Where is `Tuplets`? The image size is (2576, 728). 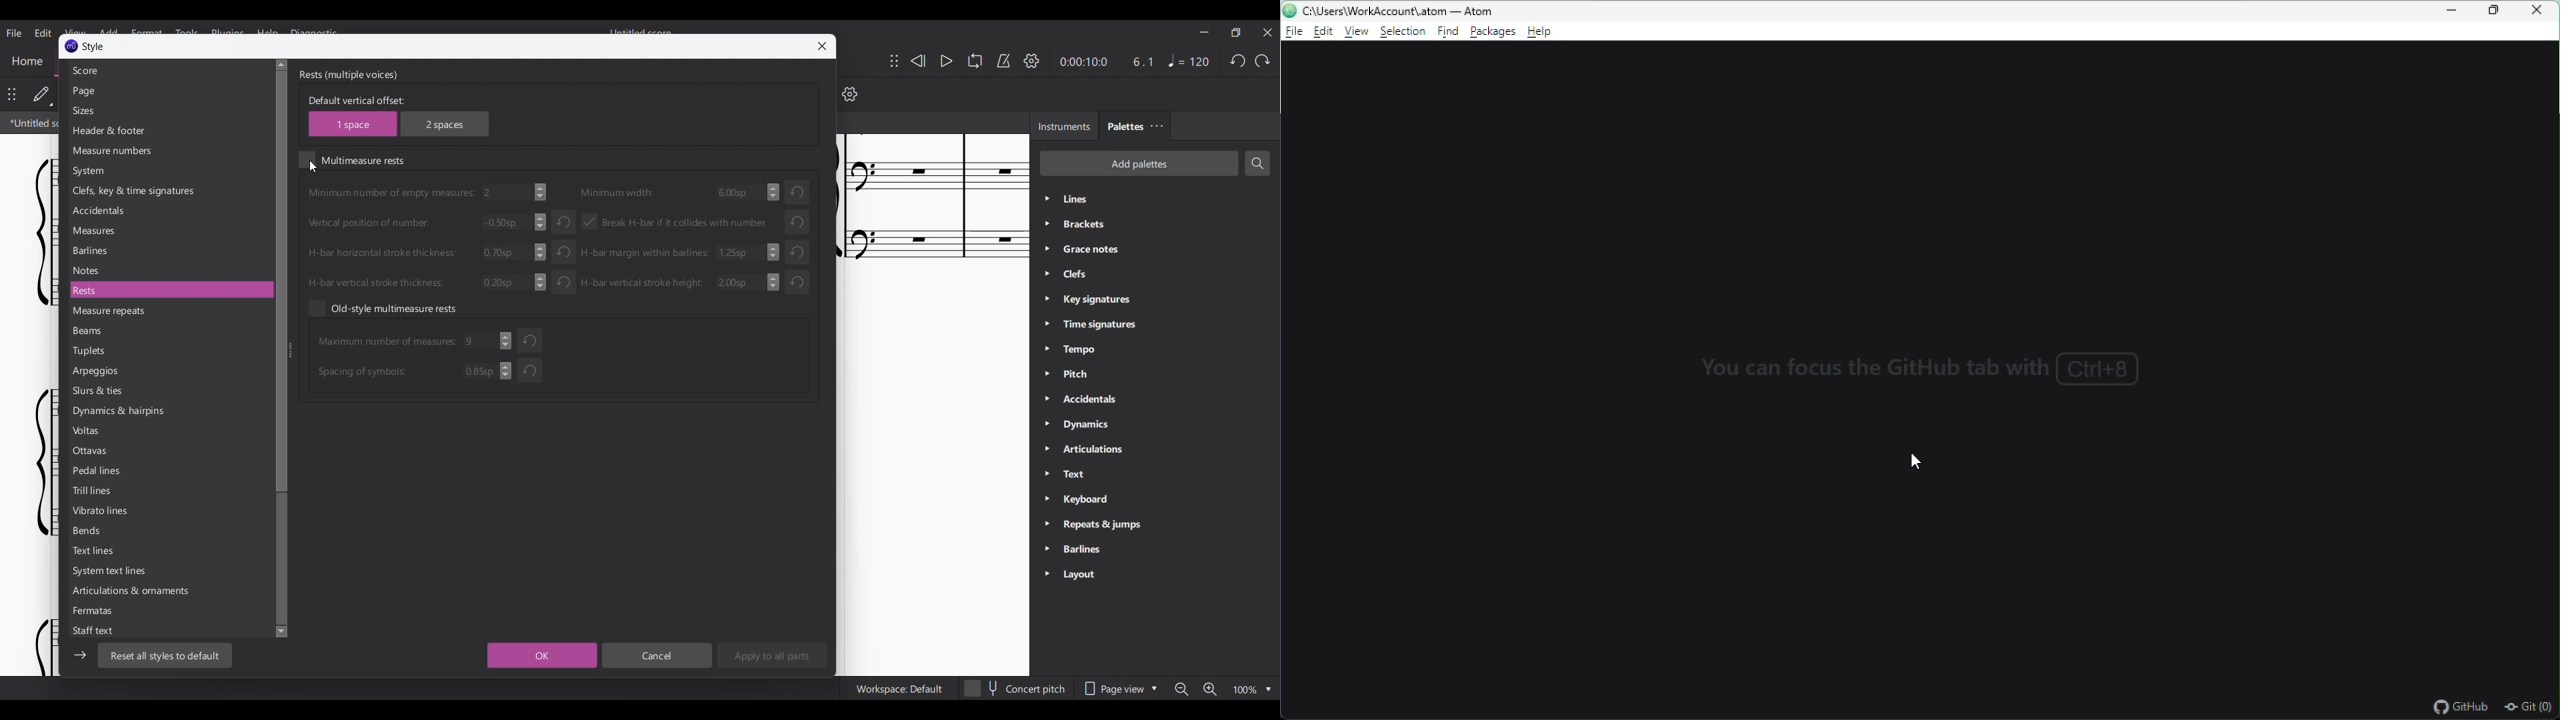 Tuplets is located at coordinates (169, 351).